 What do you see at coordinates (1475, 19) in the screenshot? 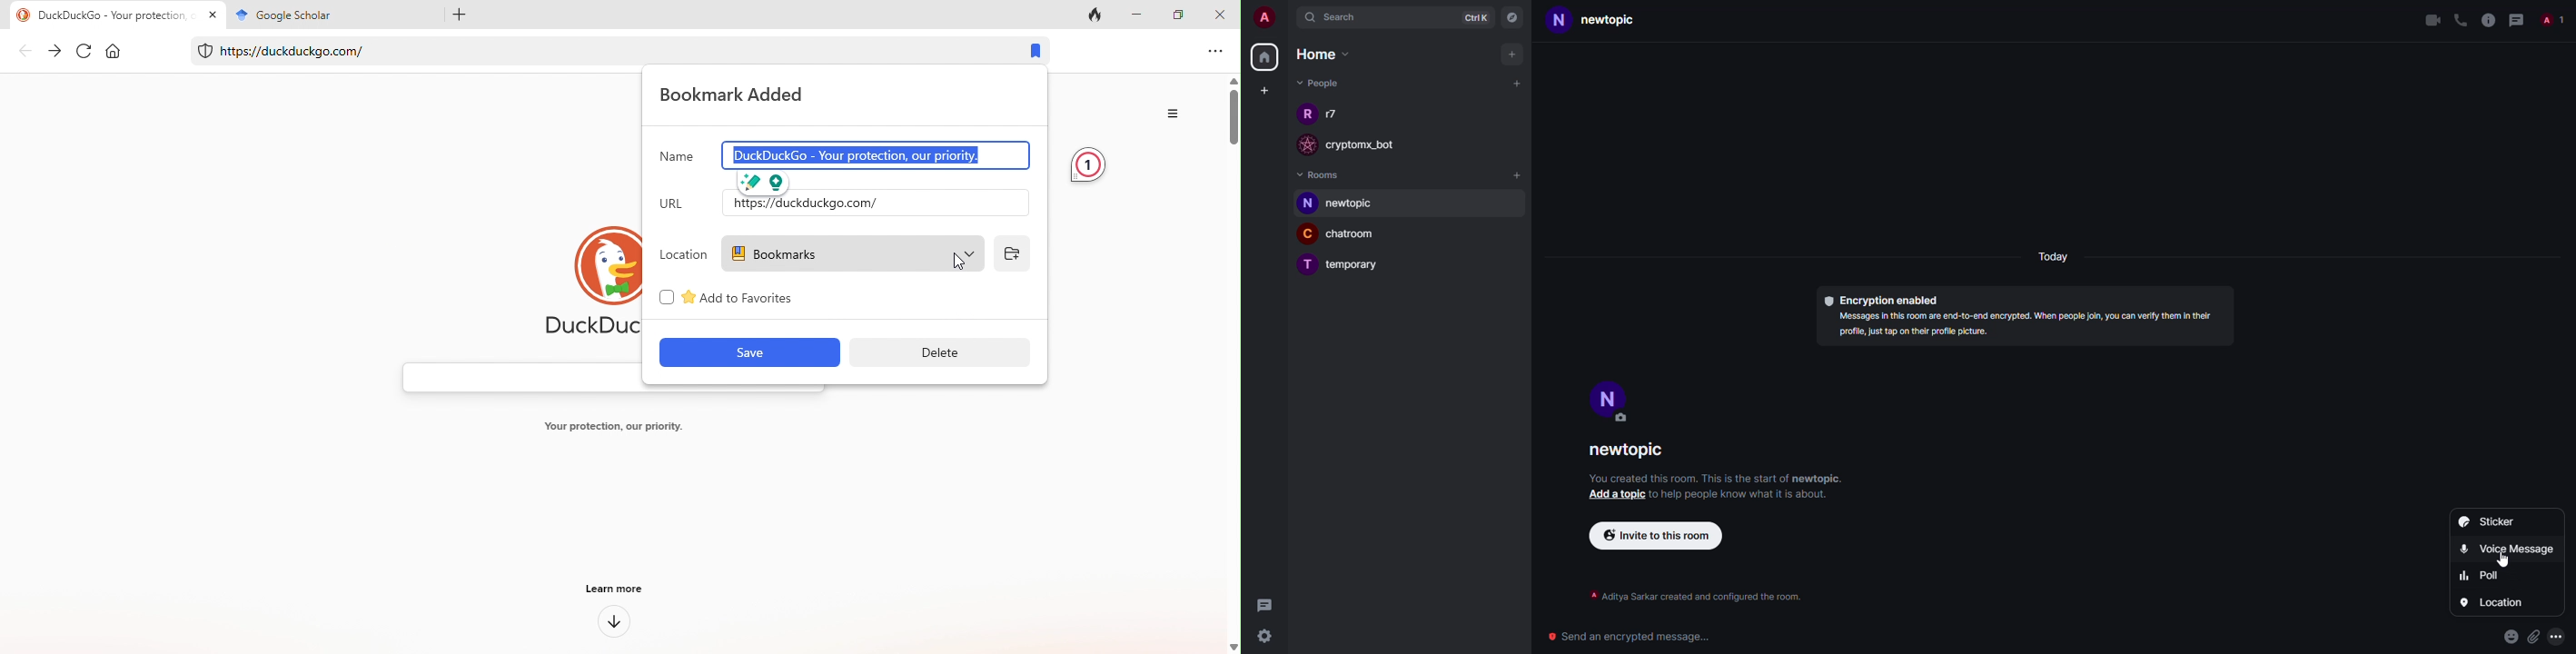
I see `ctrlK` at bounding box center [1475, 19].